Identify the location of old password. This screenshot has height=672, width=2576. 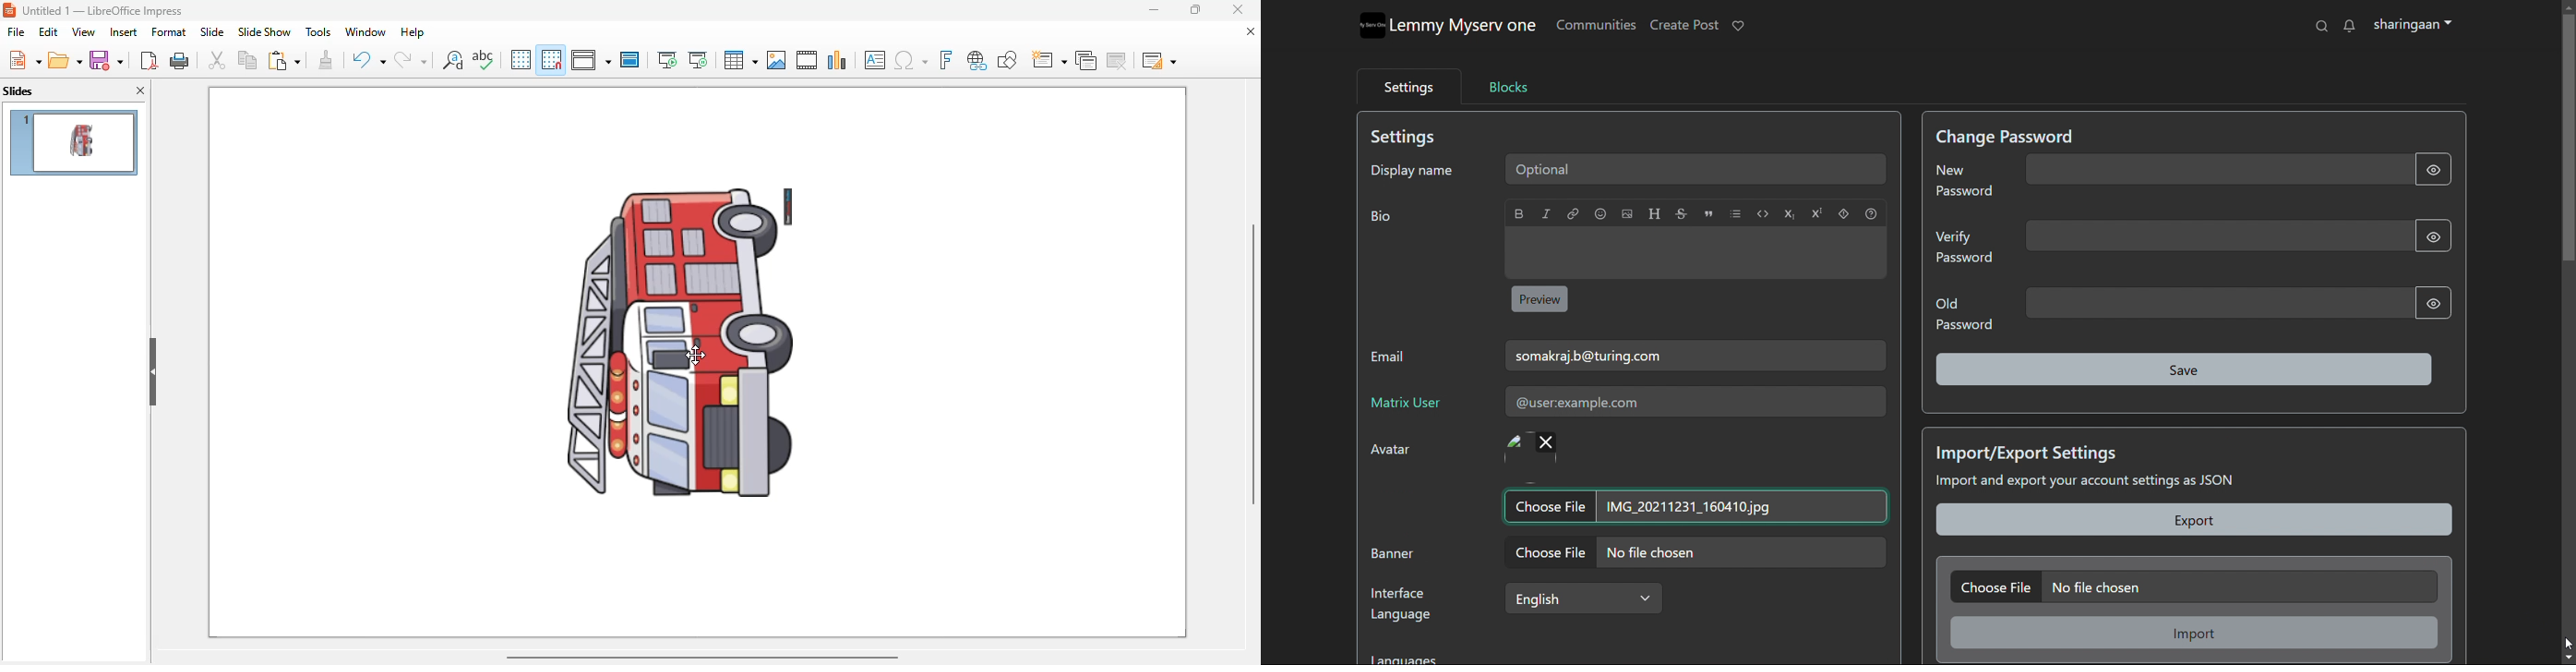
(2220, 303).